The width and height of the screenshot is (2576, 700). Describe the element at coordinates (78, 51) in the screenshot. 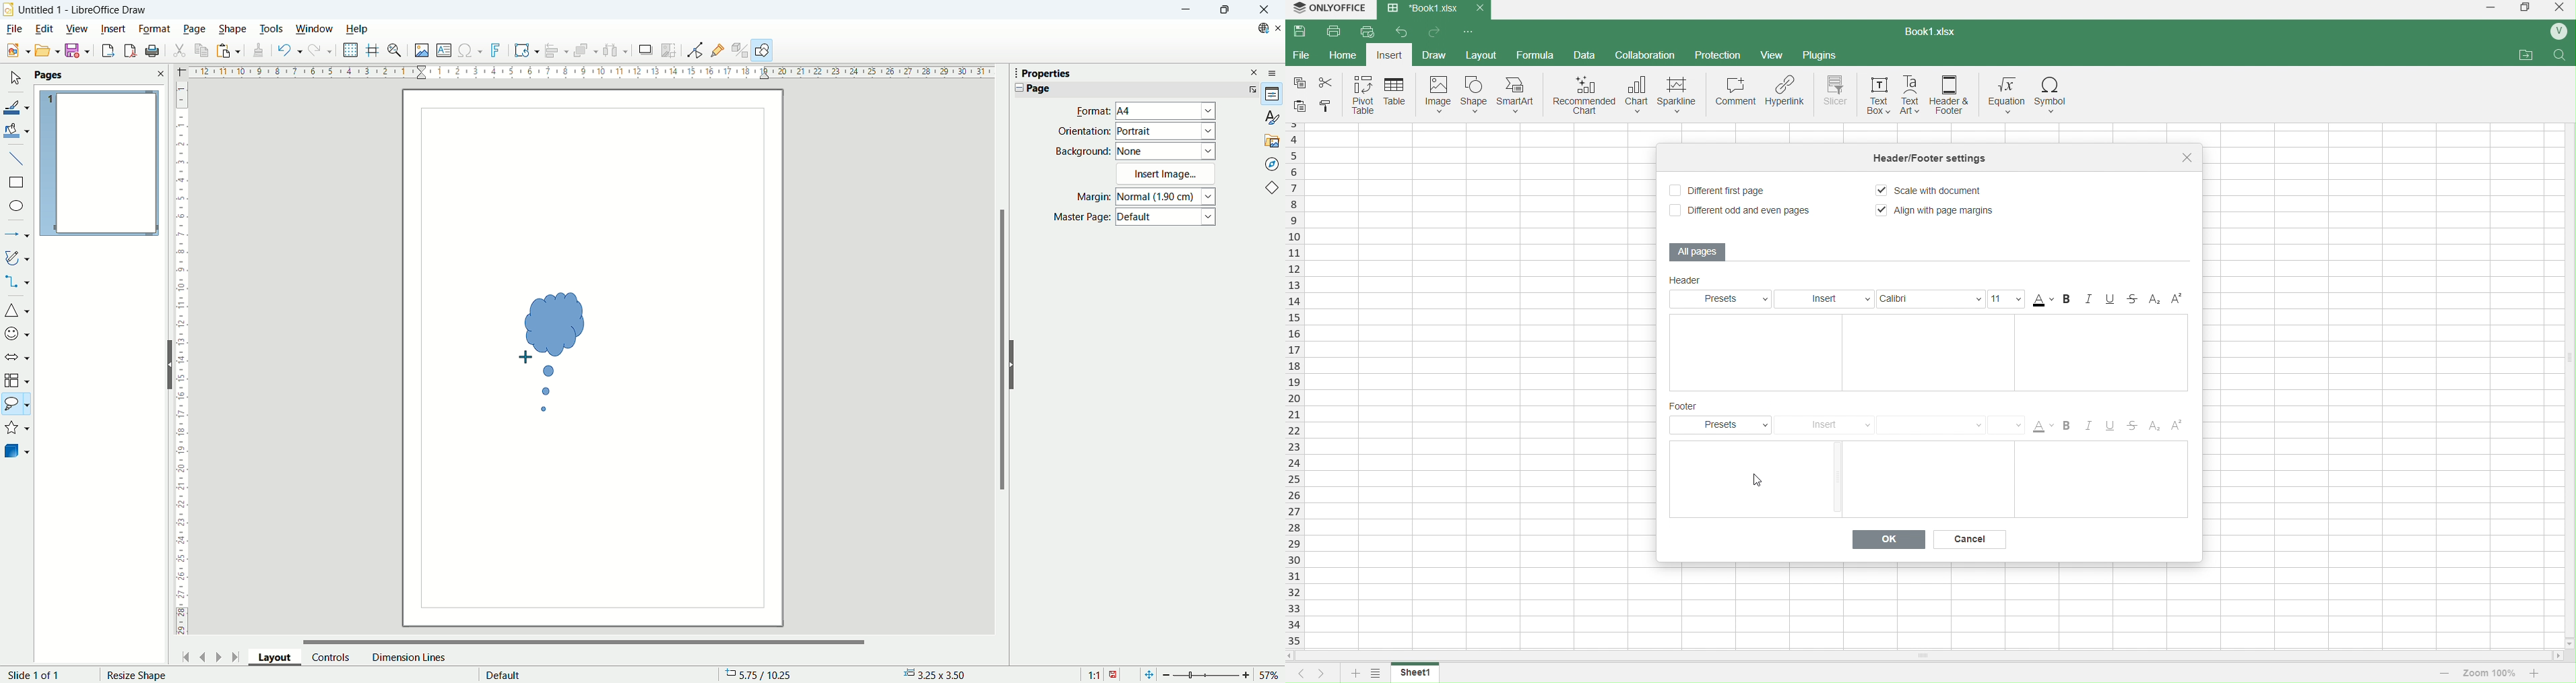

I see `save` at that location.